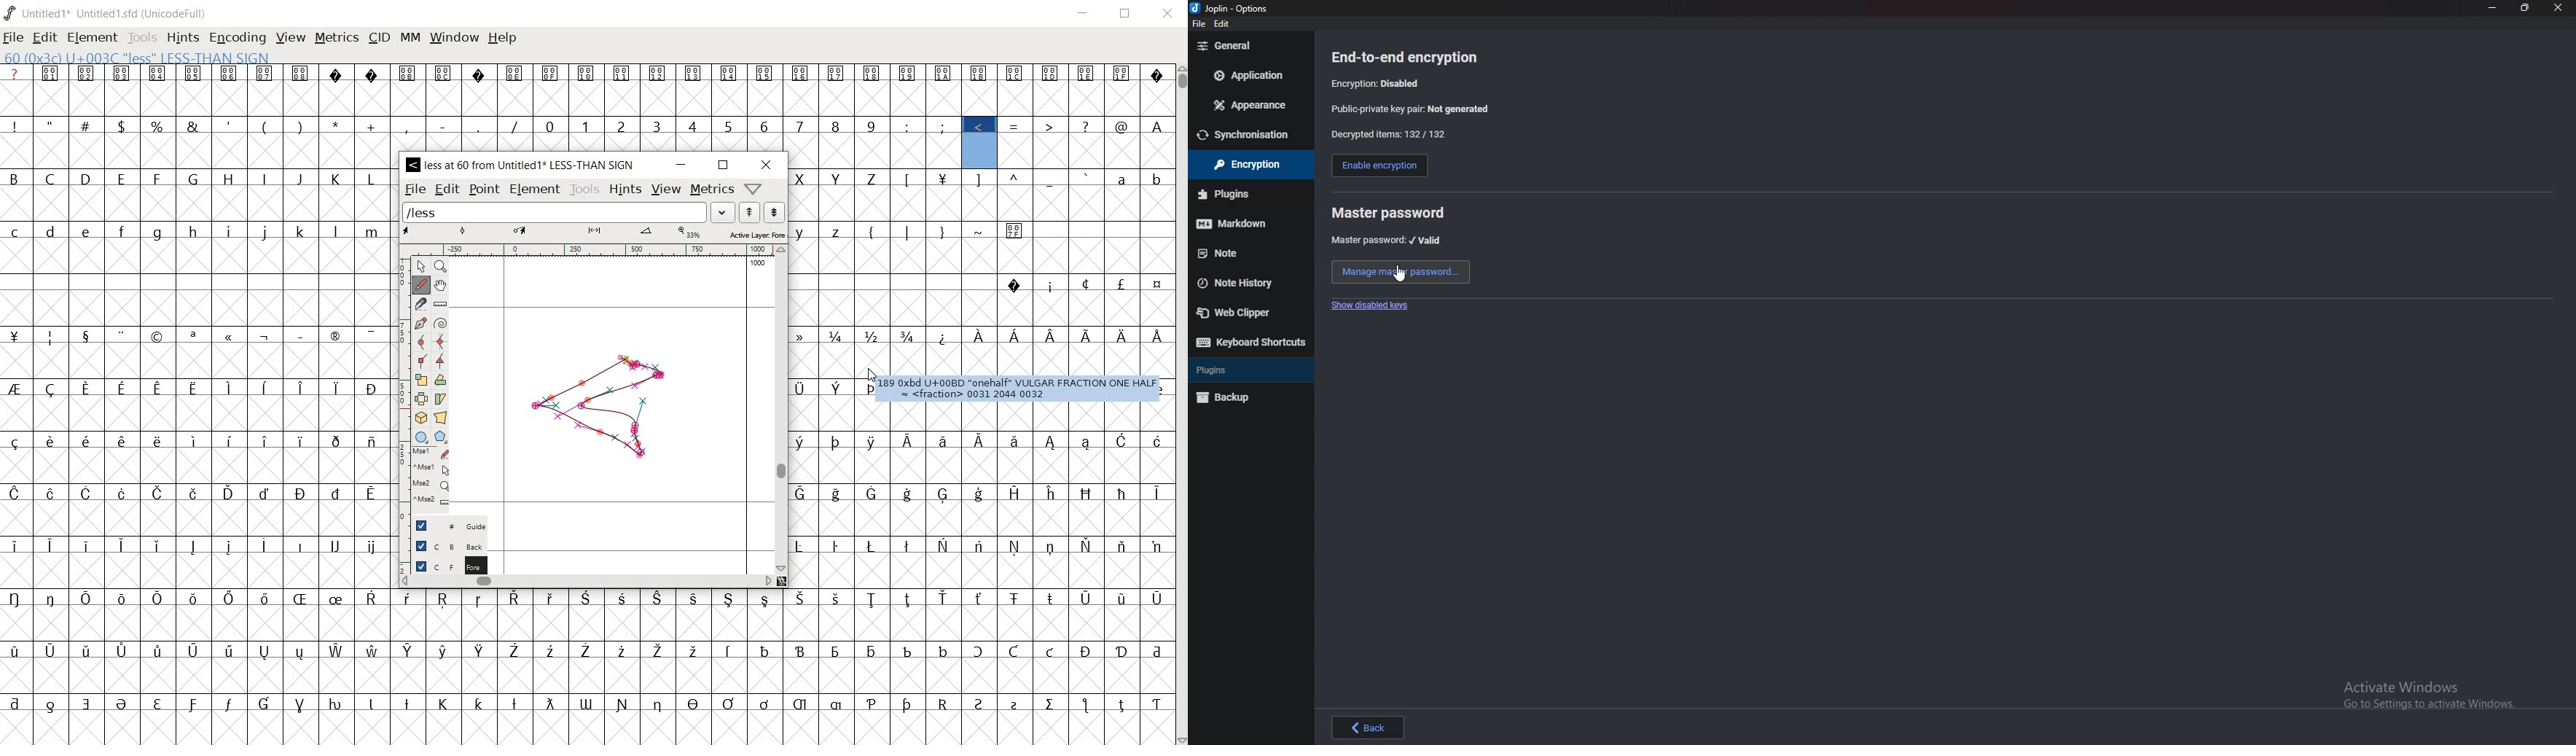 Image resolution: width=2576 pixels, height=756 pixels. What do you see at coordinates (681, 163) in the screenshot?
I see `minimize` at bounding box center [681, 163].